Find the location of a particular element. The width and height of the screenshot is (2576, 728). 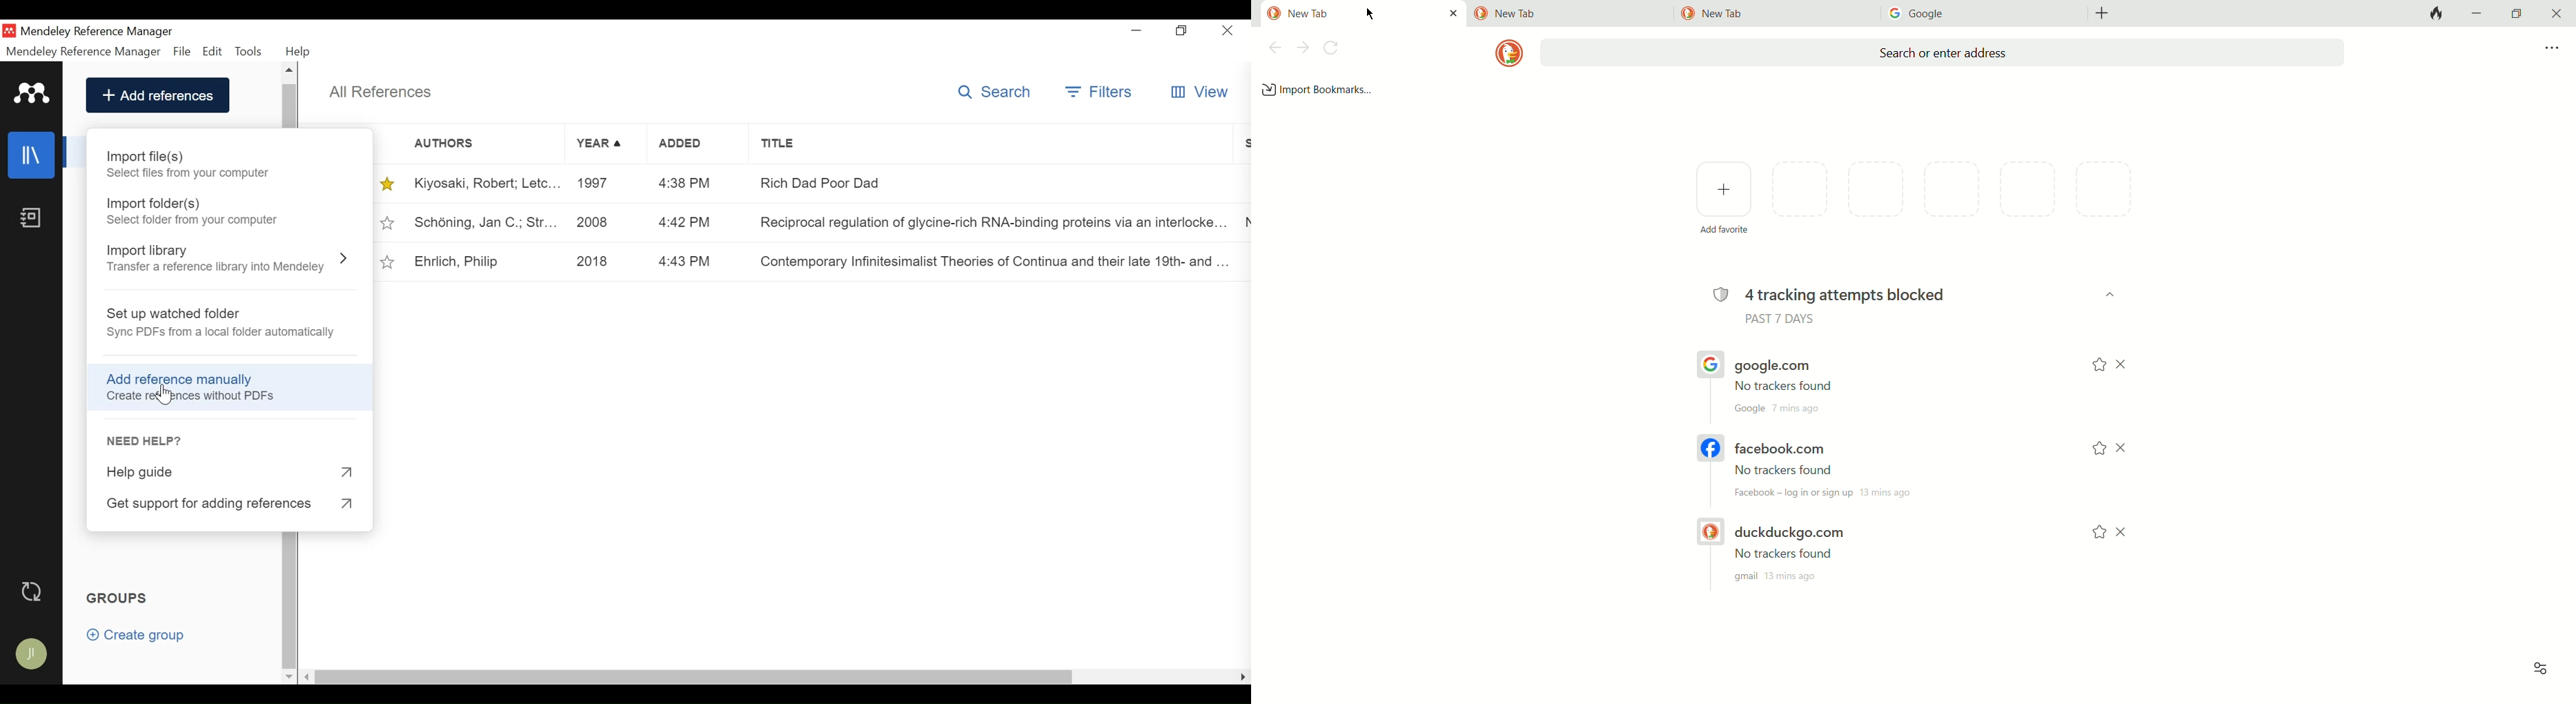

more options is located at coordinates (2553, 49).